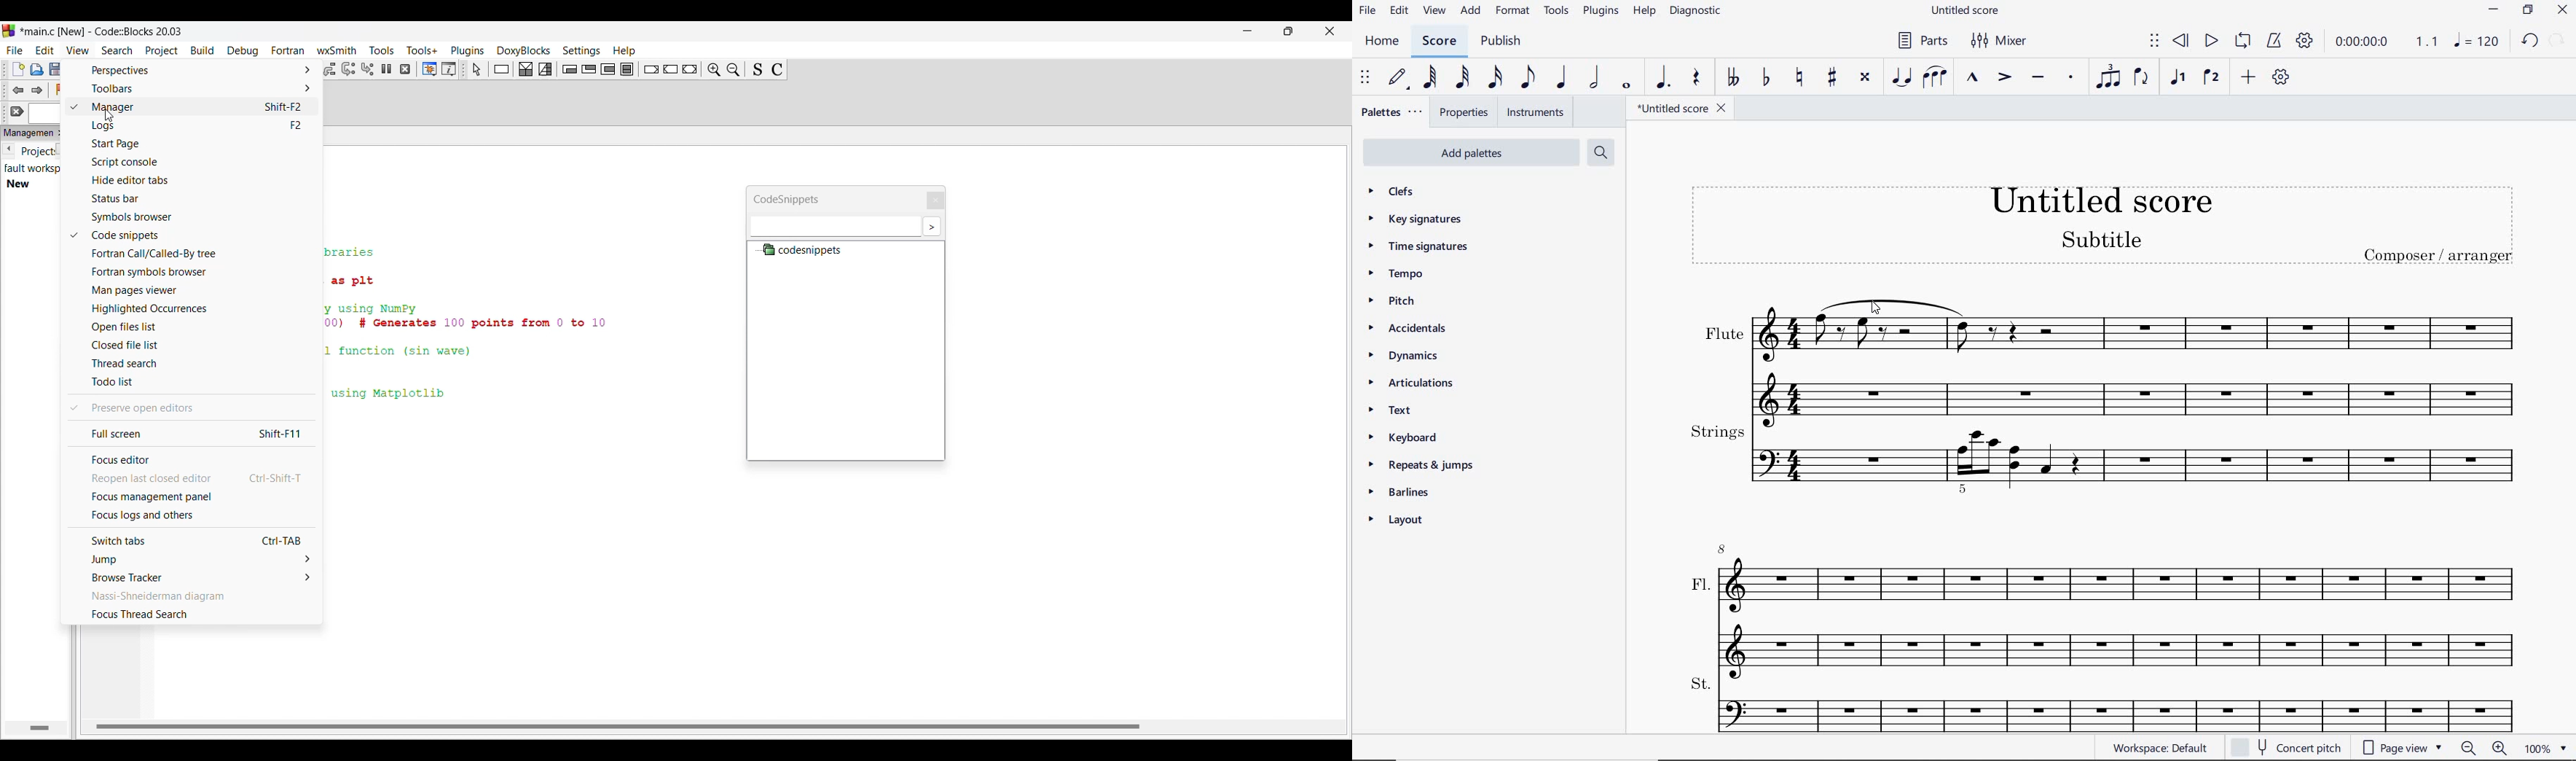 The height and width of the screenshot is (784, 2576). I want to click on mixer, so click(2004, 42).